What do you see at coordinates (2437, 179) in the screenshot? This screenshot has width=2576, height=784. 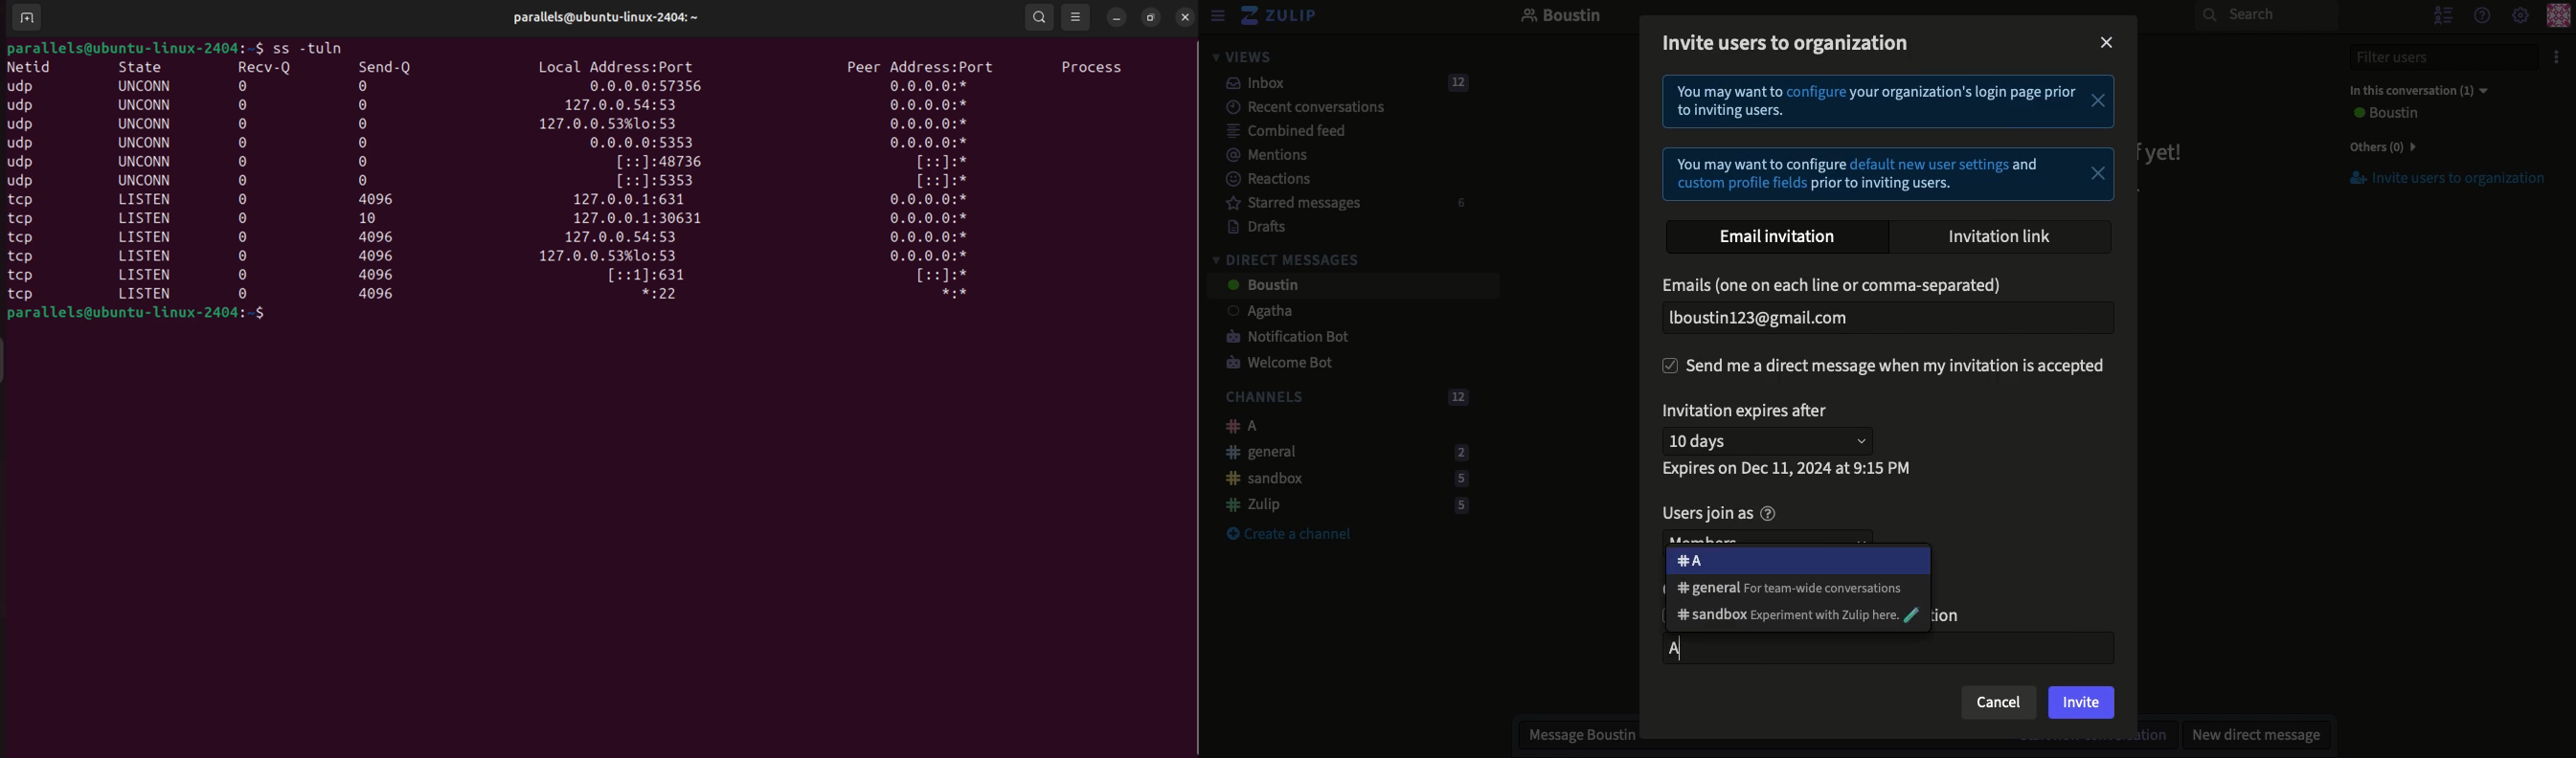 I see `Invite users to organization` at bounding box center [2437, 179].